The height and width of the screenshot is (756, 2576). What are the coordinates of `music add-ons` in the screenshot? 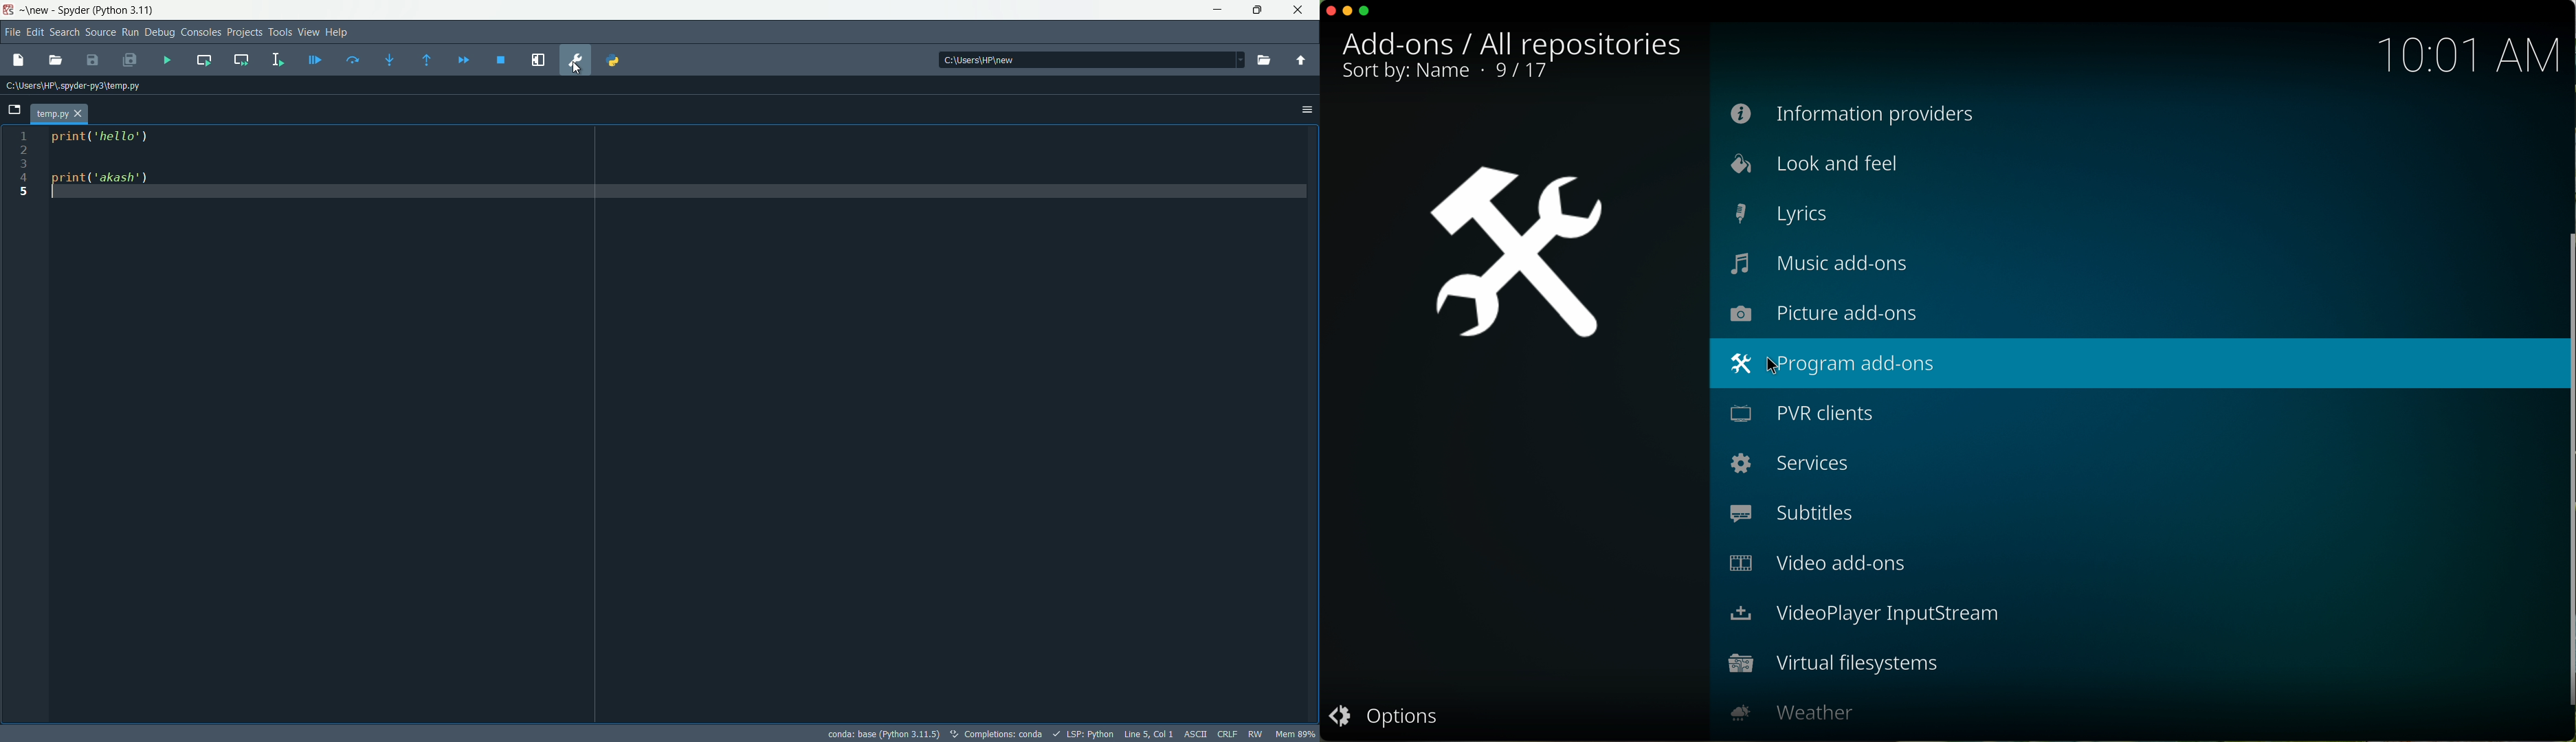 It's located at (1825, 270).